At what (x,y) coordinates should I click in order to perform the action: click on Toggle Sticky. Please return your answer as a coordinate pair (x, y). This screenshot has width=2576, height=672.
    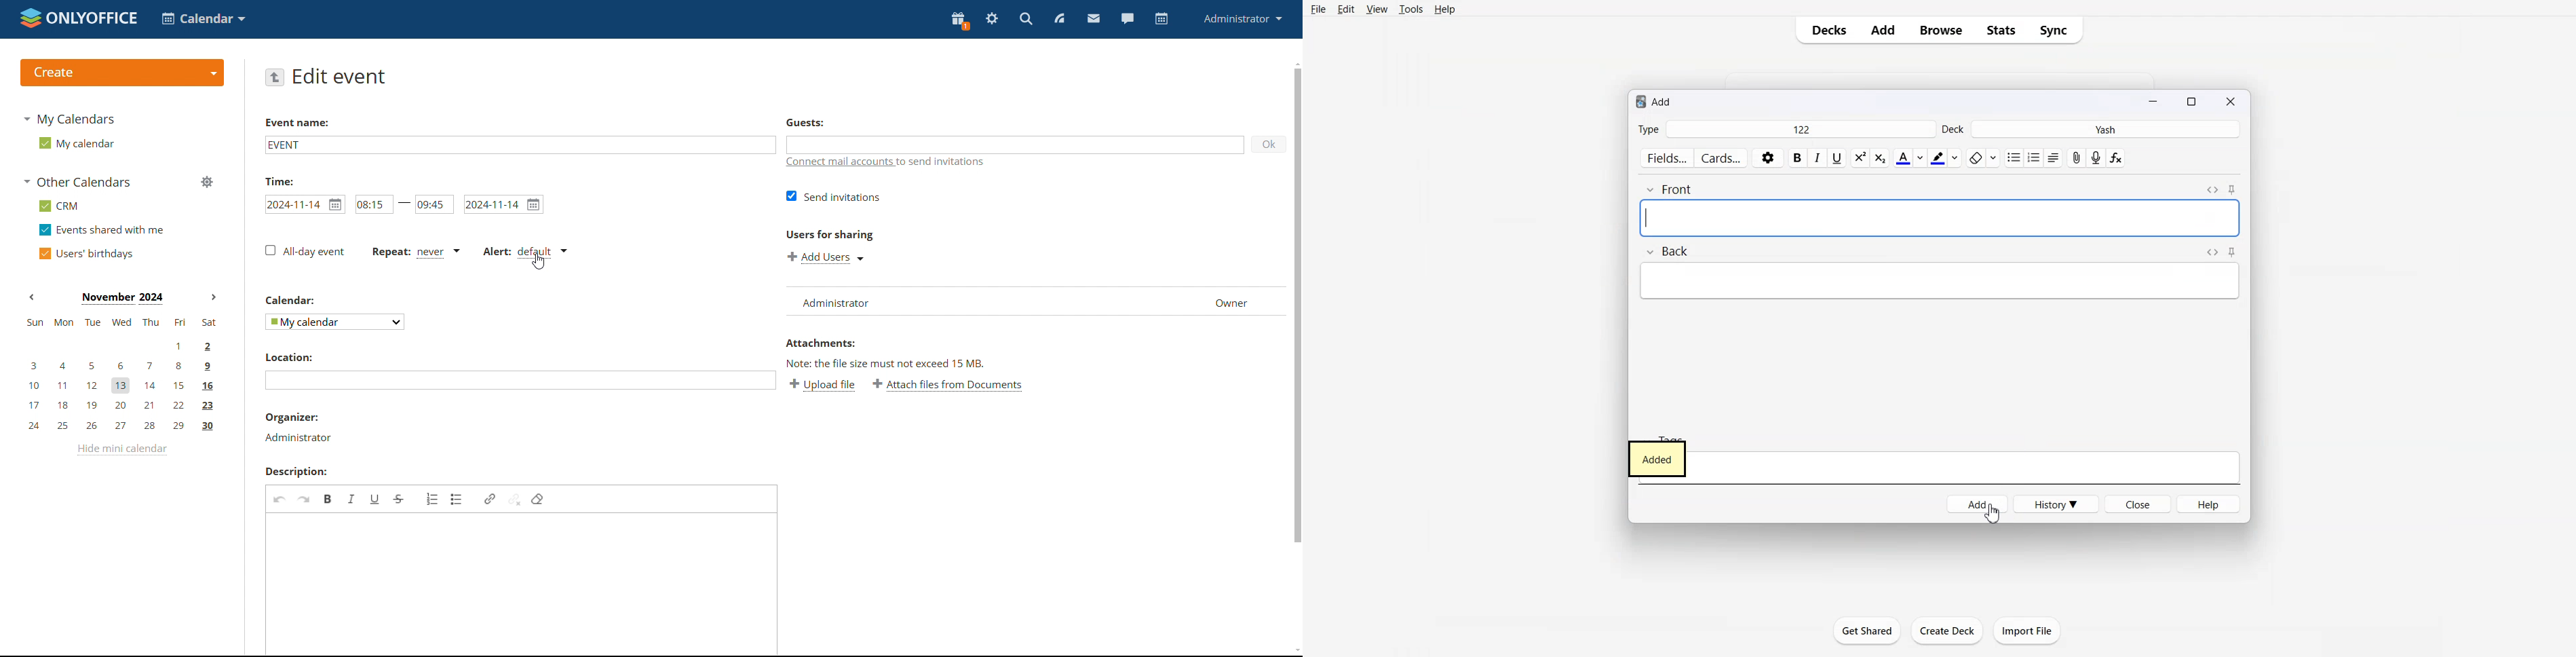
    Looking at the image, I should click on (2233, 190).